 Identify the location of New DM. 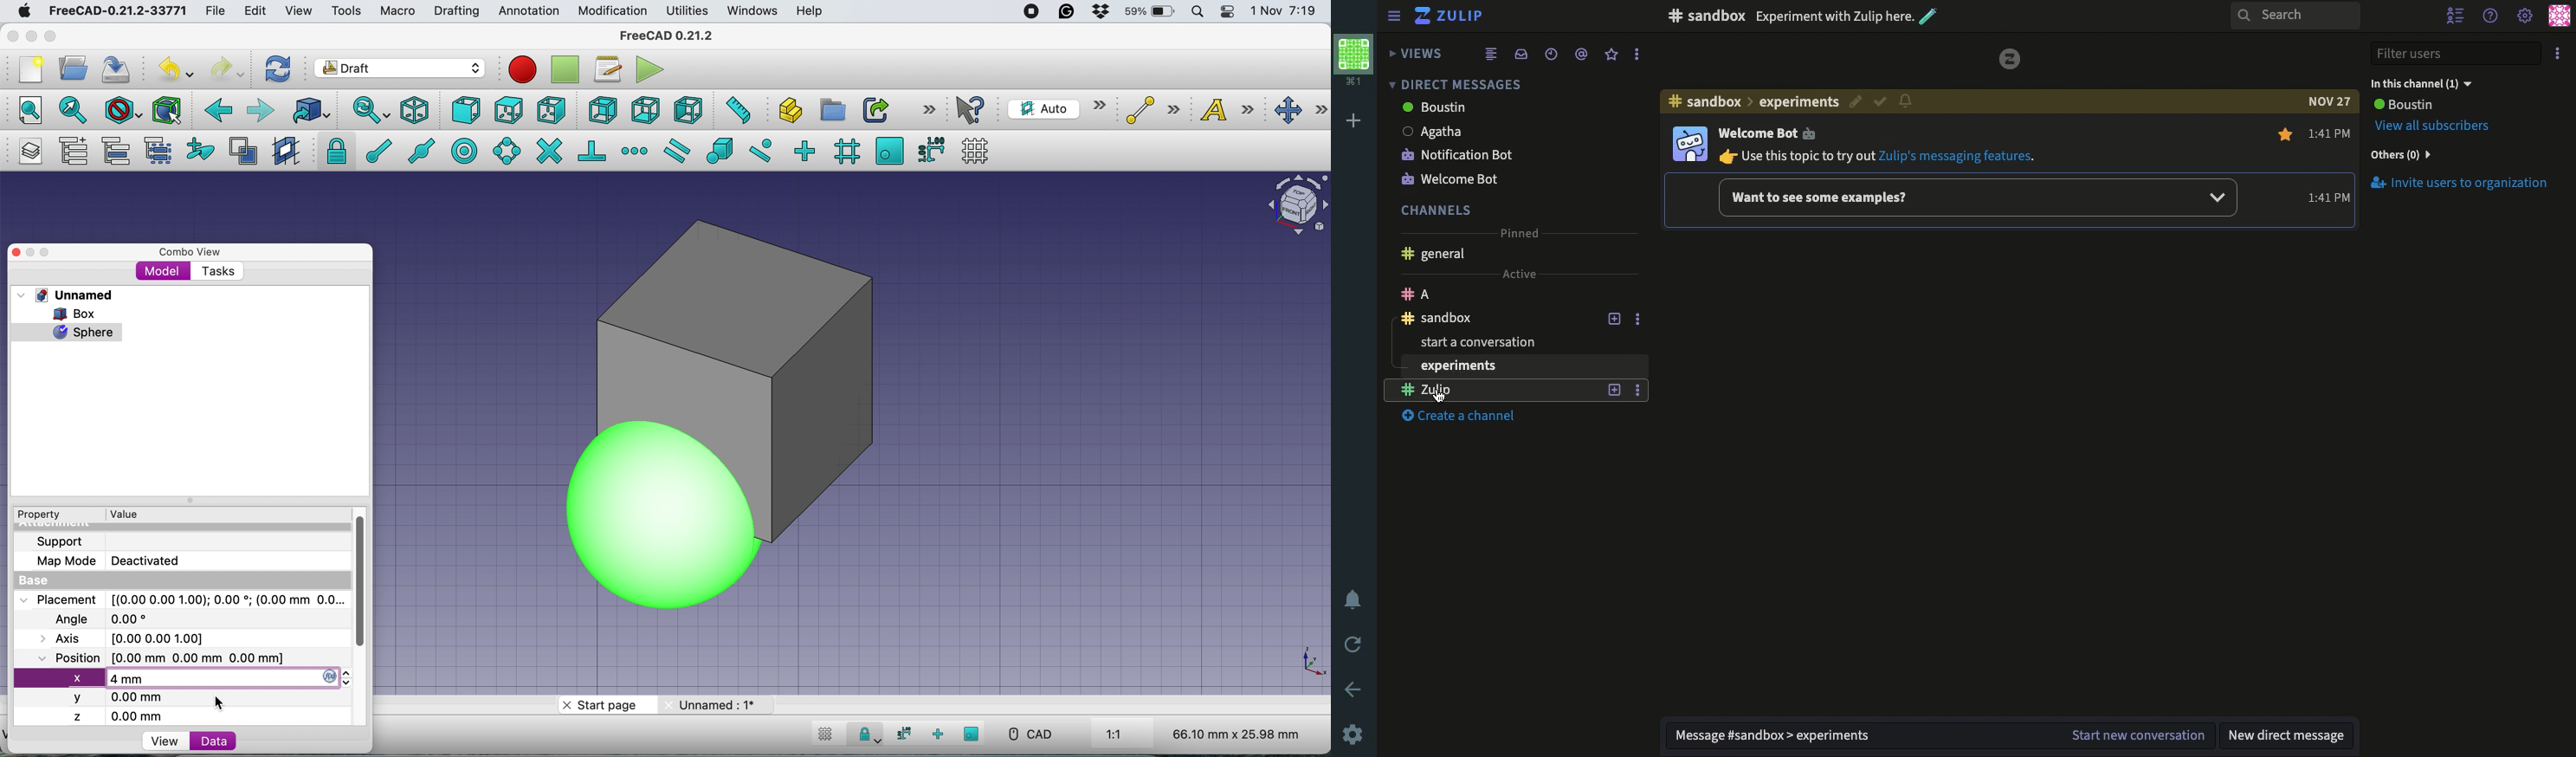
(2289, 734).